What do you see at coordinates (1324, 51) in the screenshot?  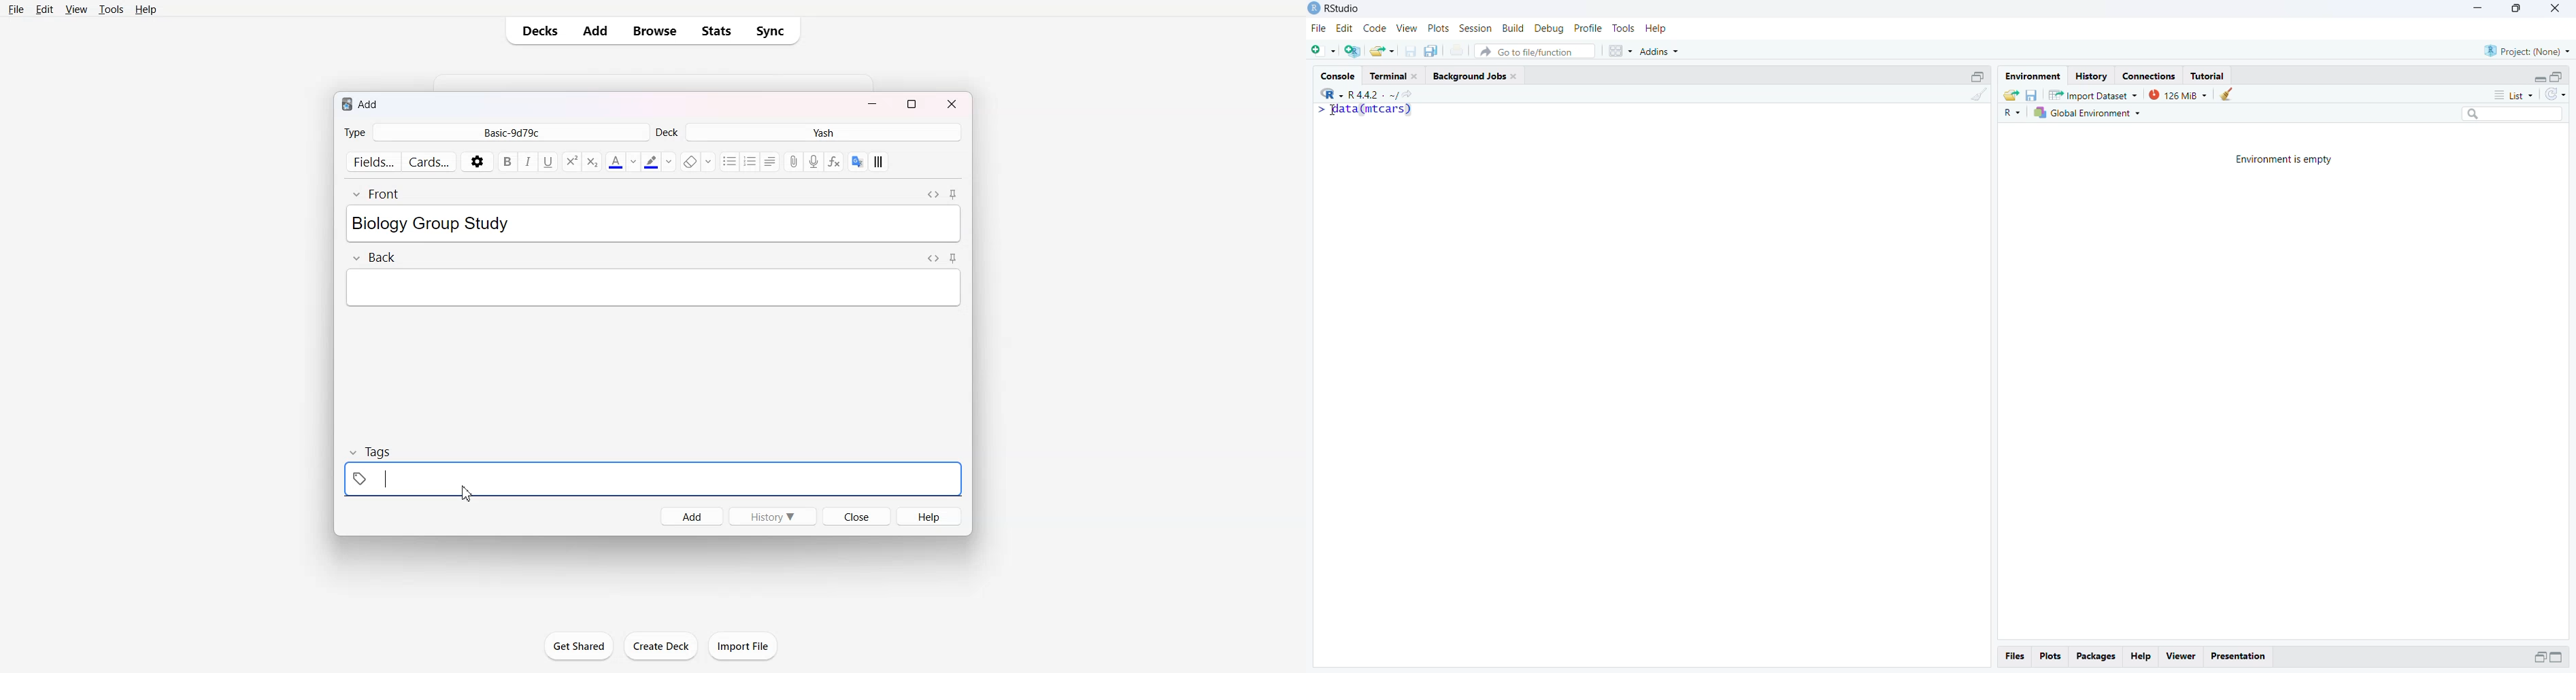 I see `new file` at bounding box center [1324, 51].